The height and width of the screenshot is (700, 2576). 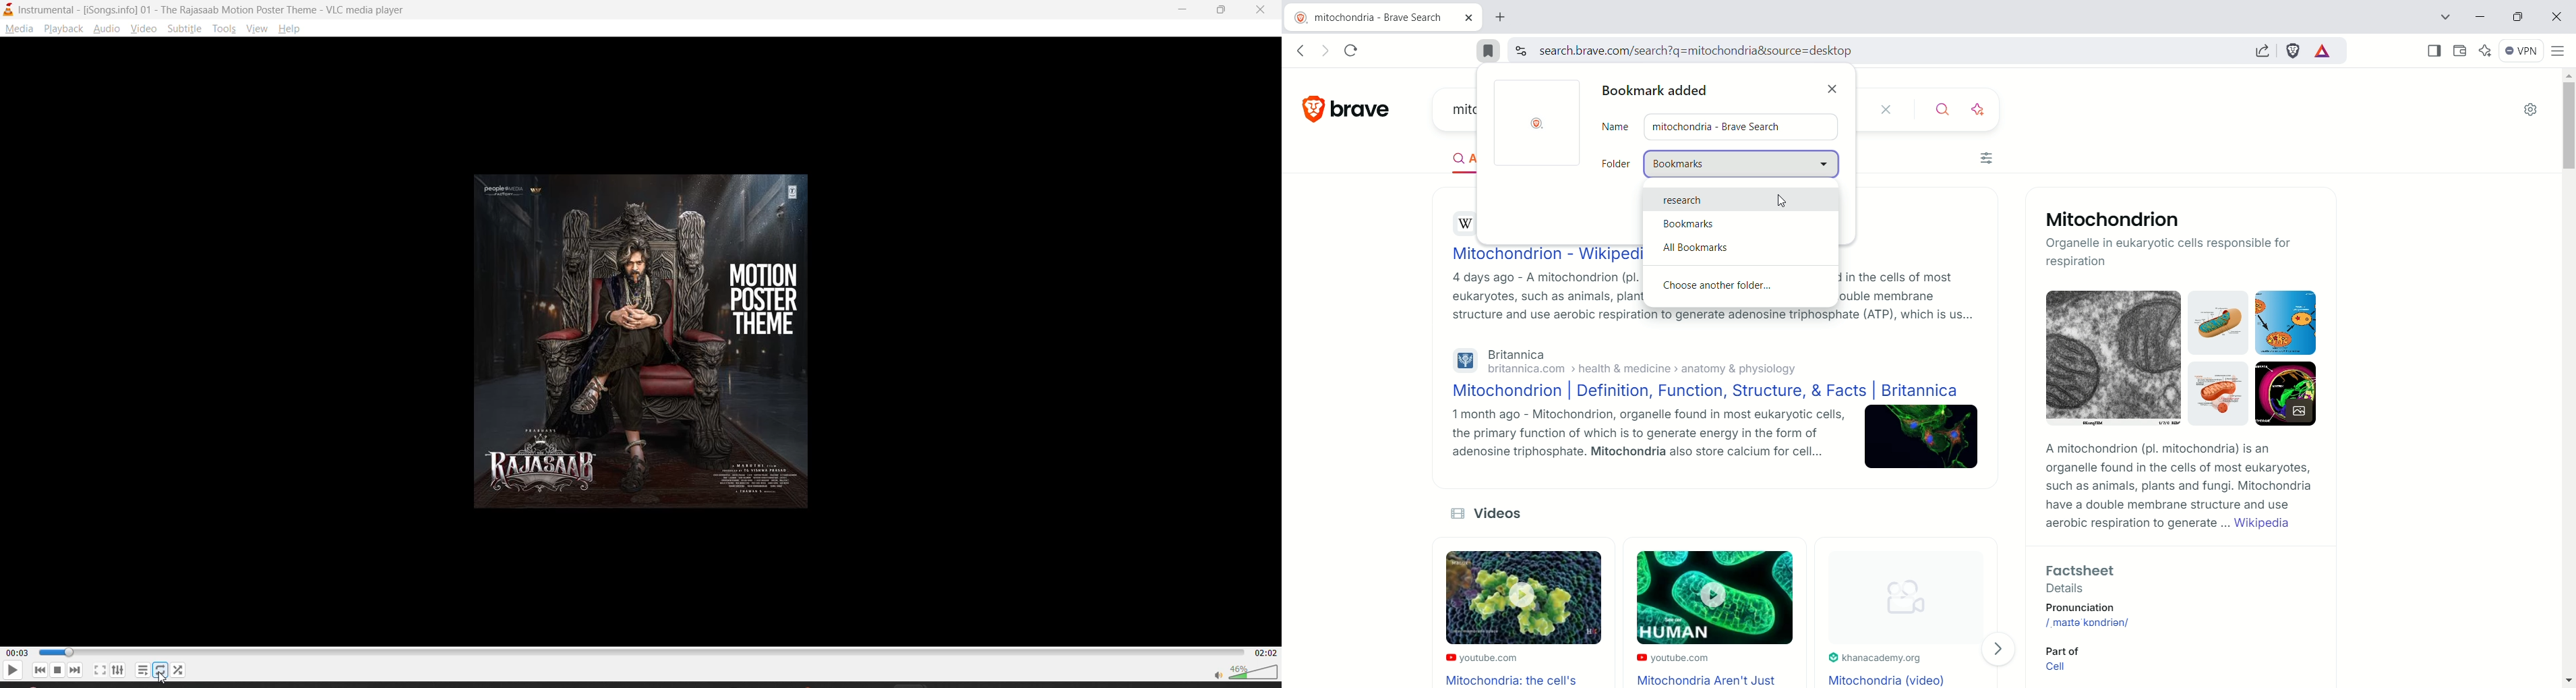 I want to click on play, so click(x=11, y=670).